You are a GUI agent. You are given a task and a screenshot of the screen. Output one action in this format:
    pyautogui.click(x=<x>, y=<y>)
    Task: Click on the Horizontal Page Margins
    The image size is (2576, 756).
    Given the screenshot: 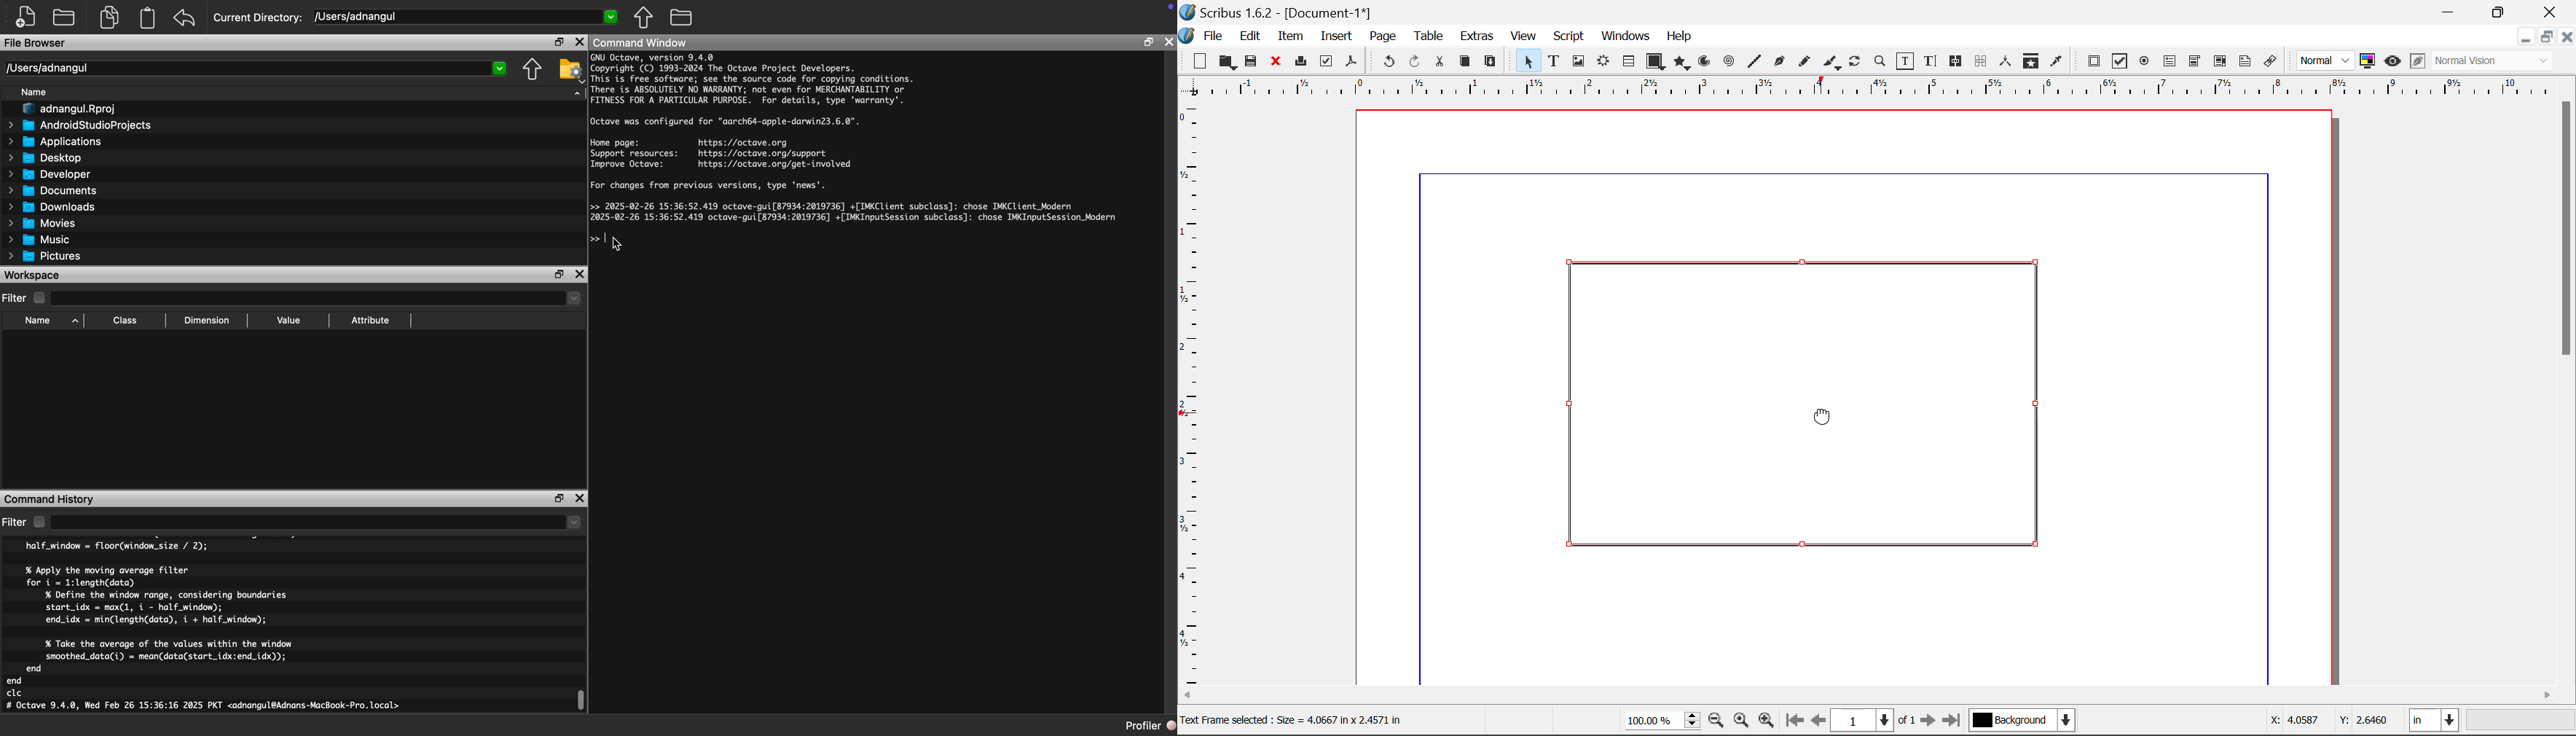 What is the action you would take?
    pyautogui.click(x=1193, y=396)
    